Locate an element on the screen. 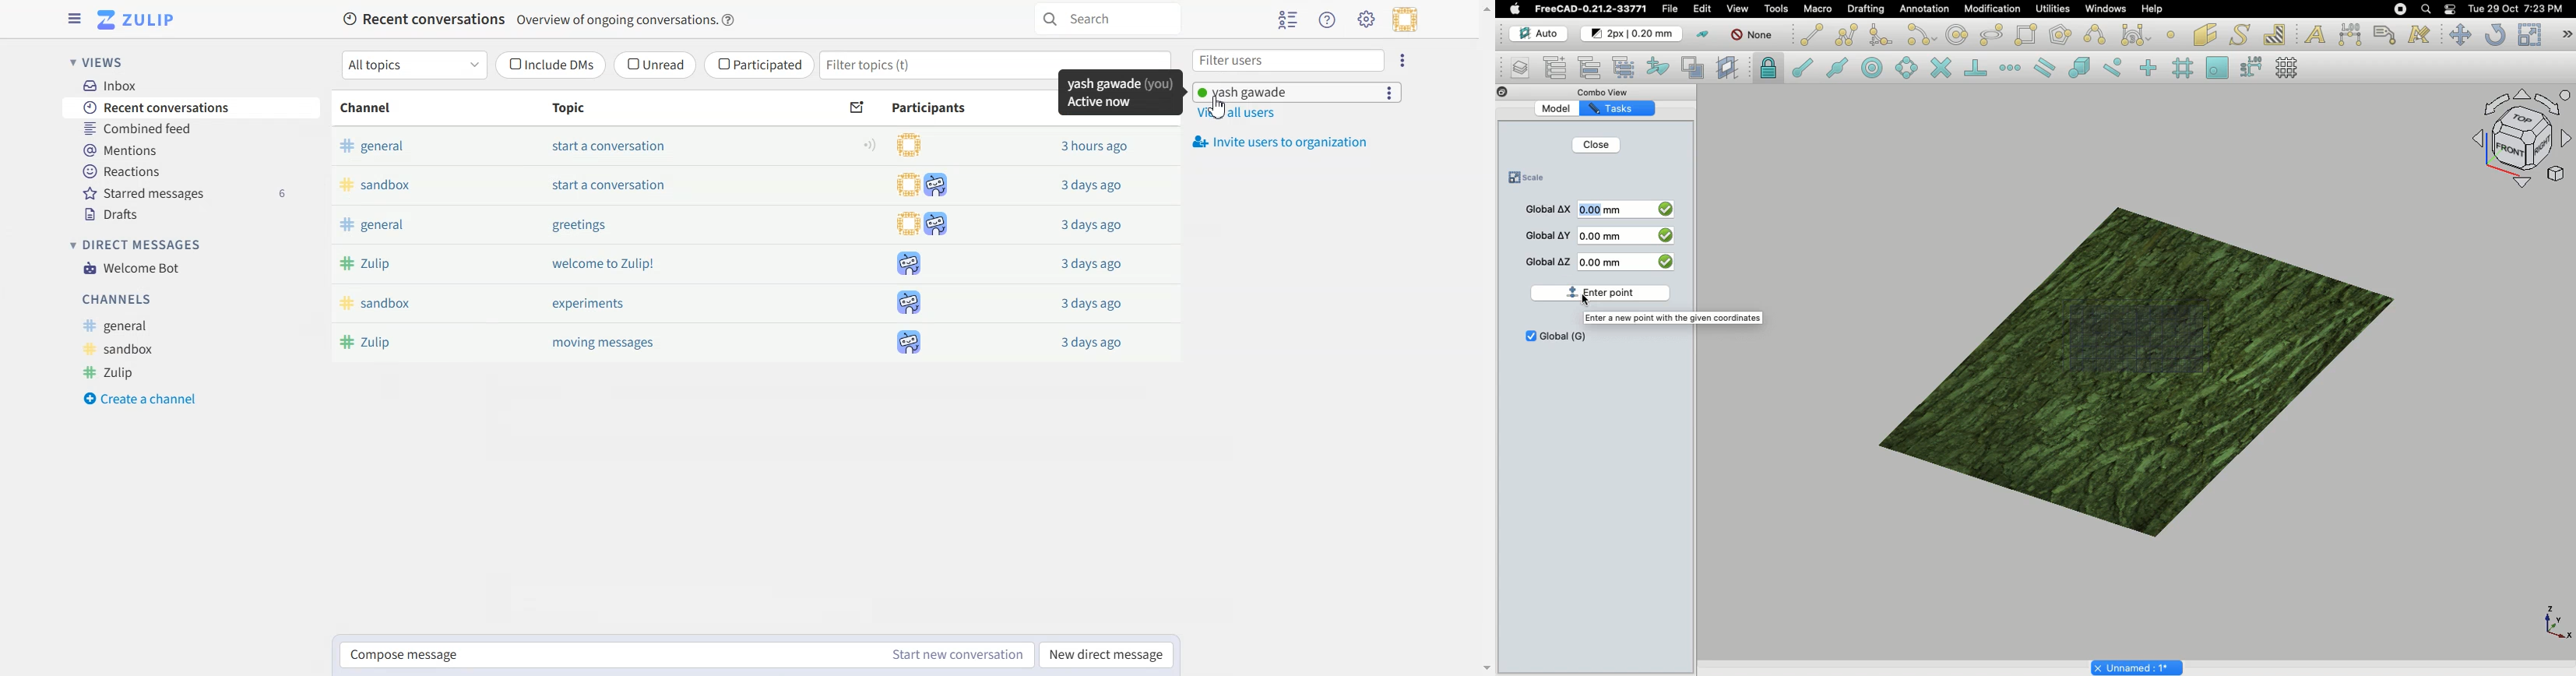 Image resolution: width=2576 pixels, height=700 pixels. 0 mm is located at coordinates (1624, 237).